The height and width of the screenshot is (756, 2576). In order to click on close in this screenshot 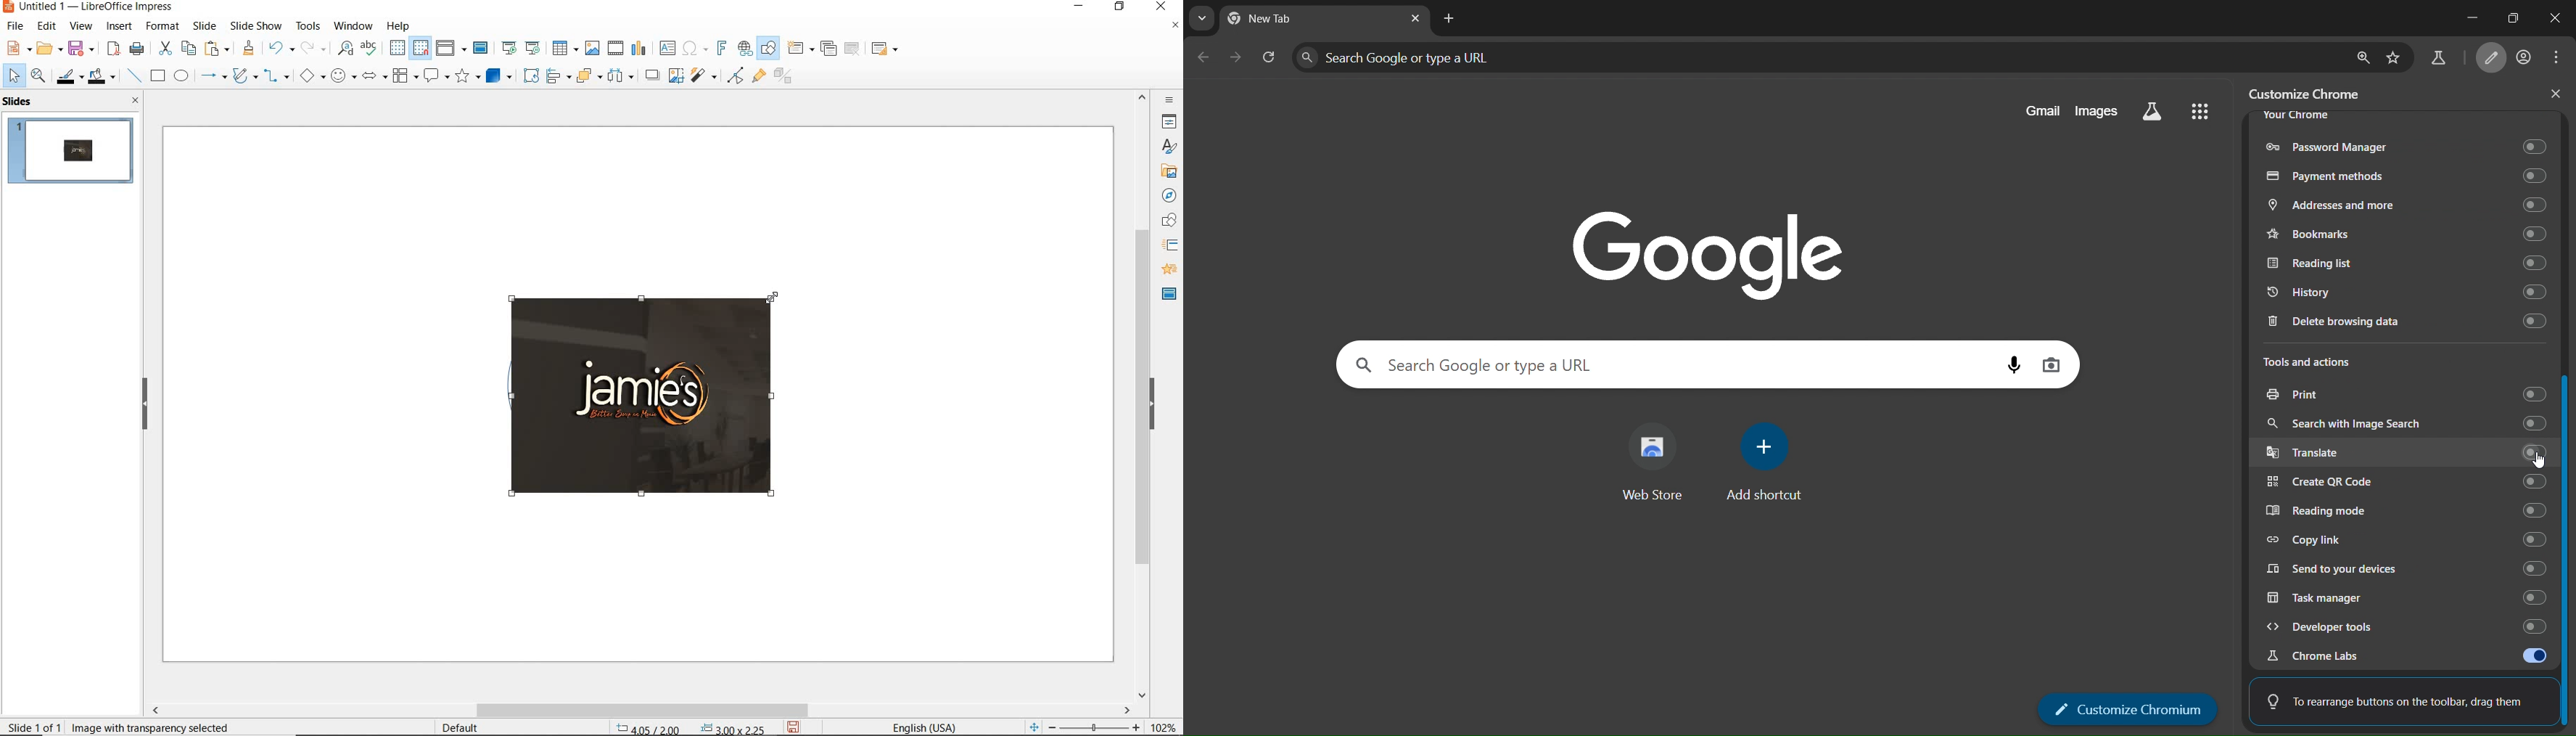, I will do `click(1161, 7)`.